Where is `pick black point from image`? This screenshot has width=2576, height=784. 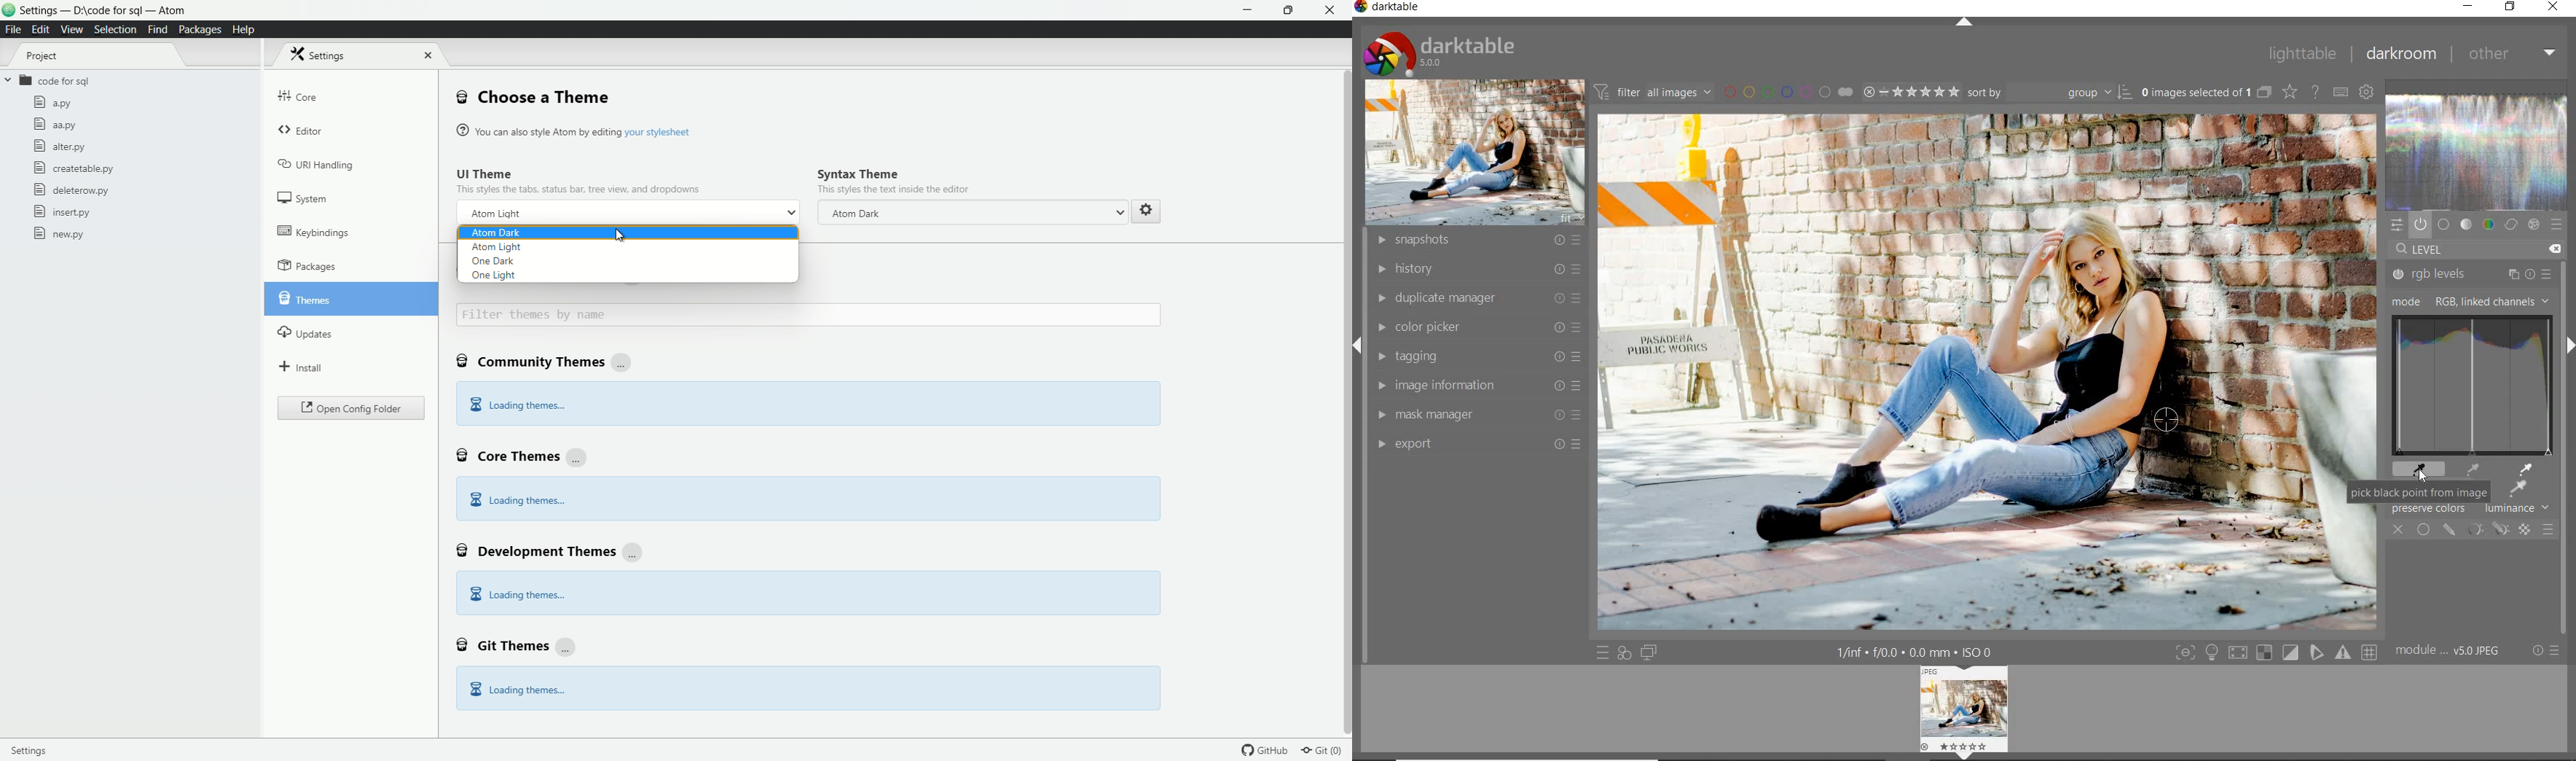 pick black point from image is located at coordinates (2422, 491).